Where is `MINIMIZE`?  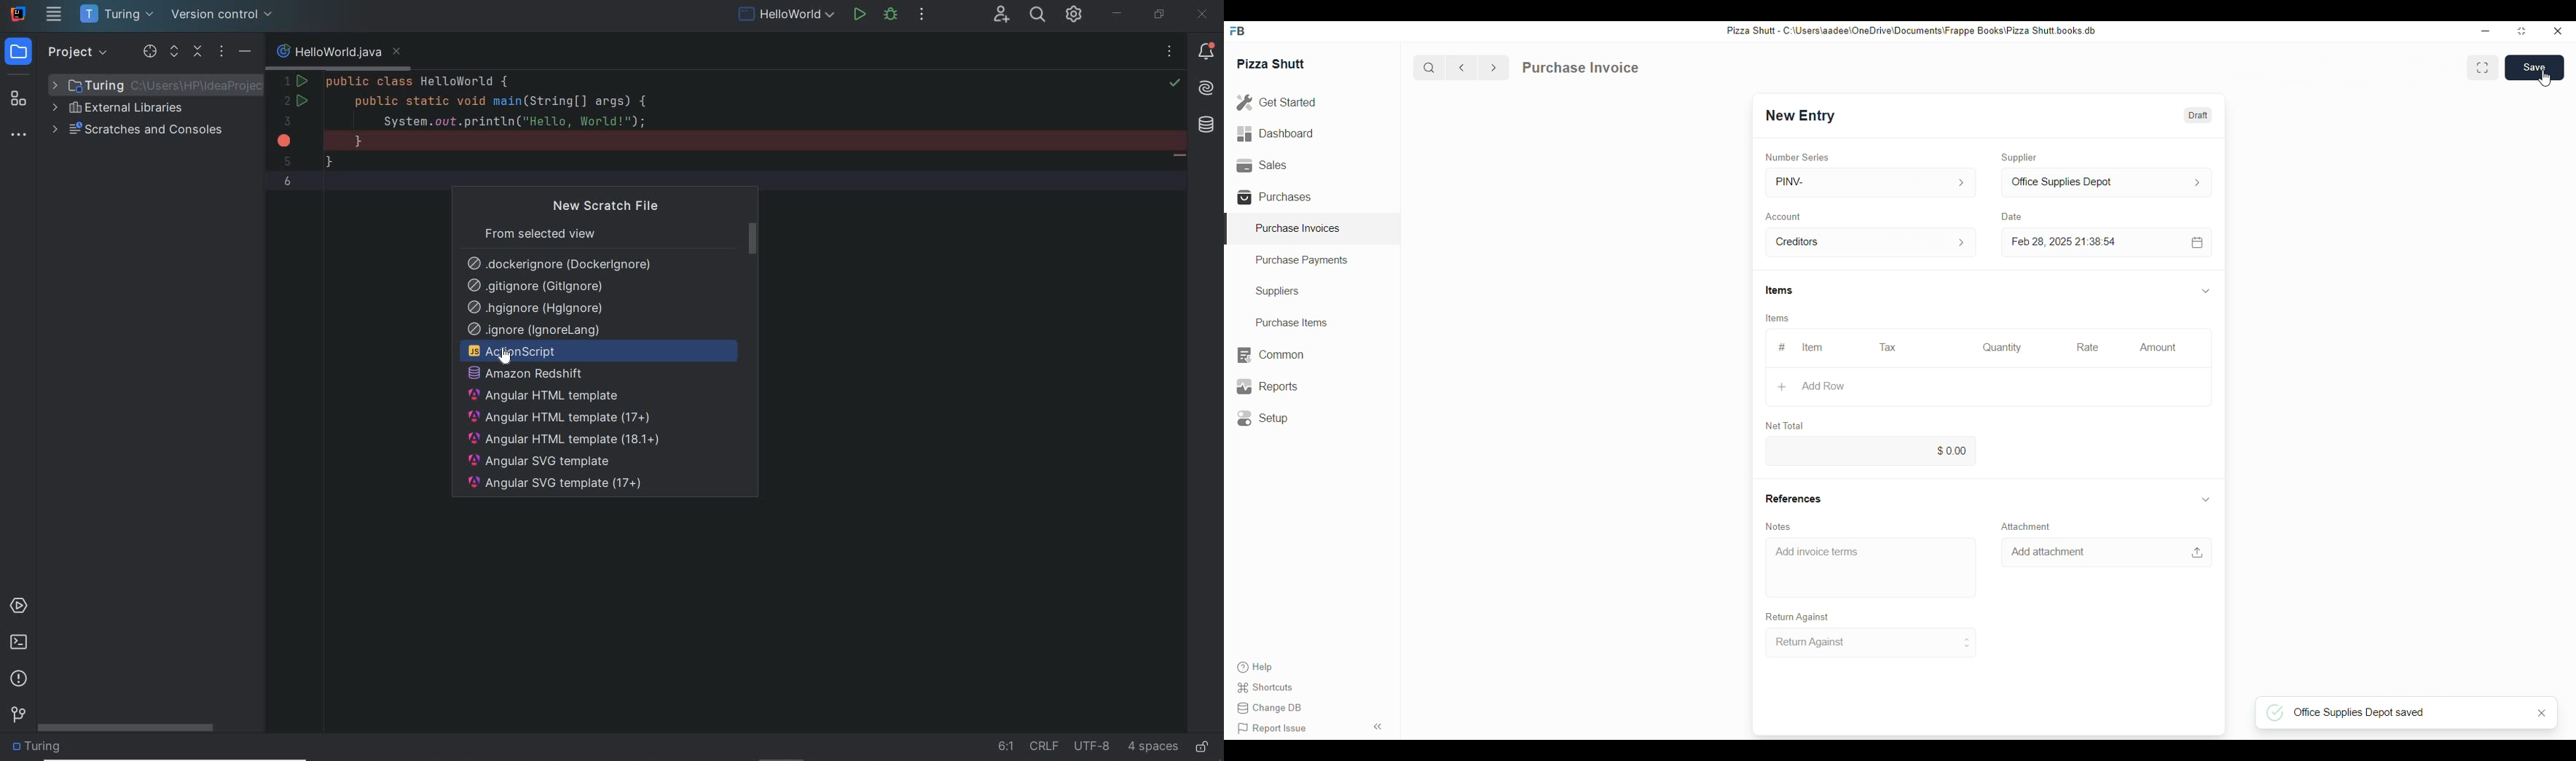 MINIMIZE is located at coordinates (1119, 14).